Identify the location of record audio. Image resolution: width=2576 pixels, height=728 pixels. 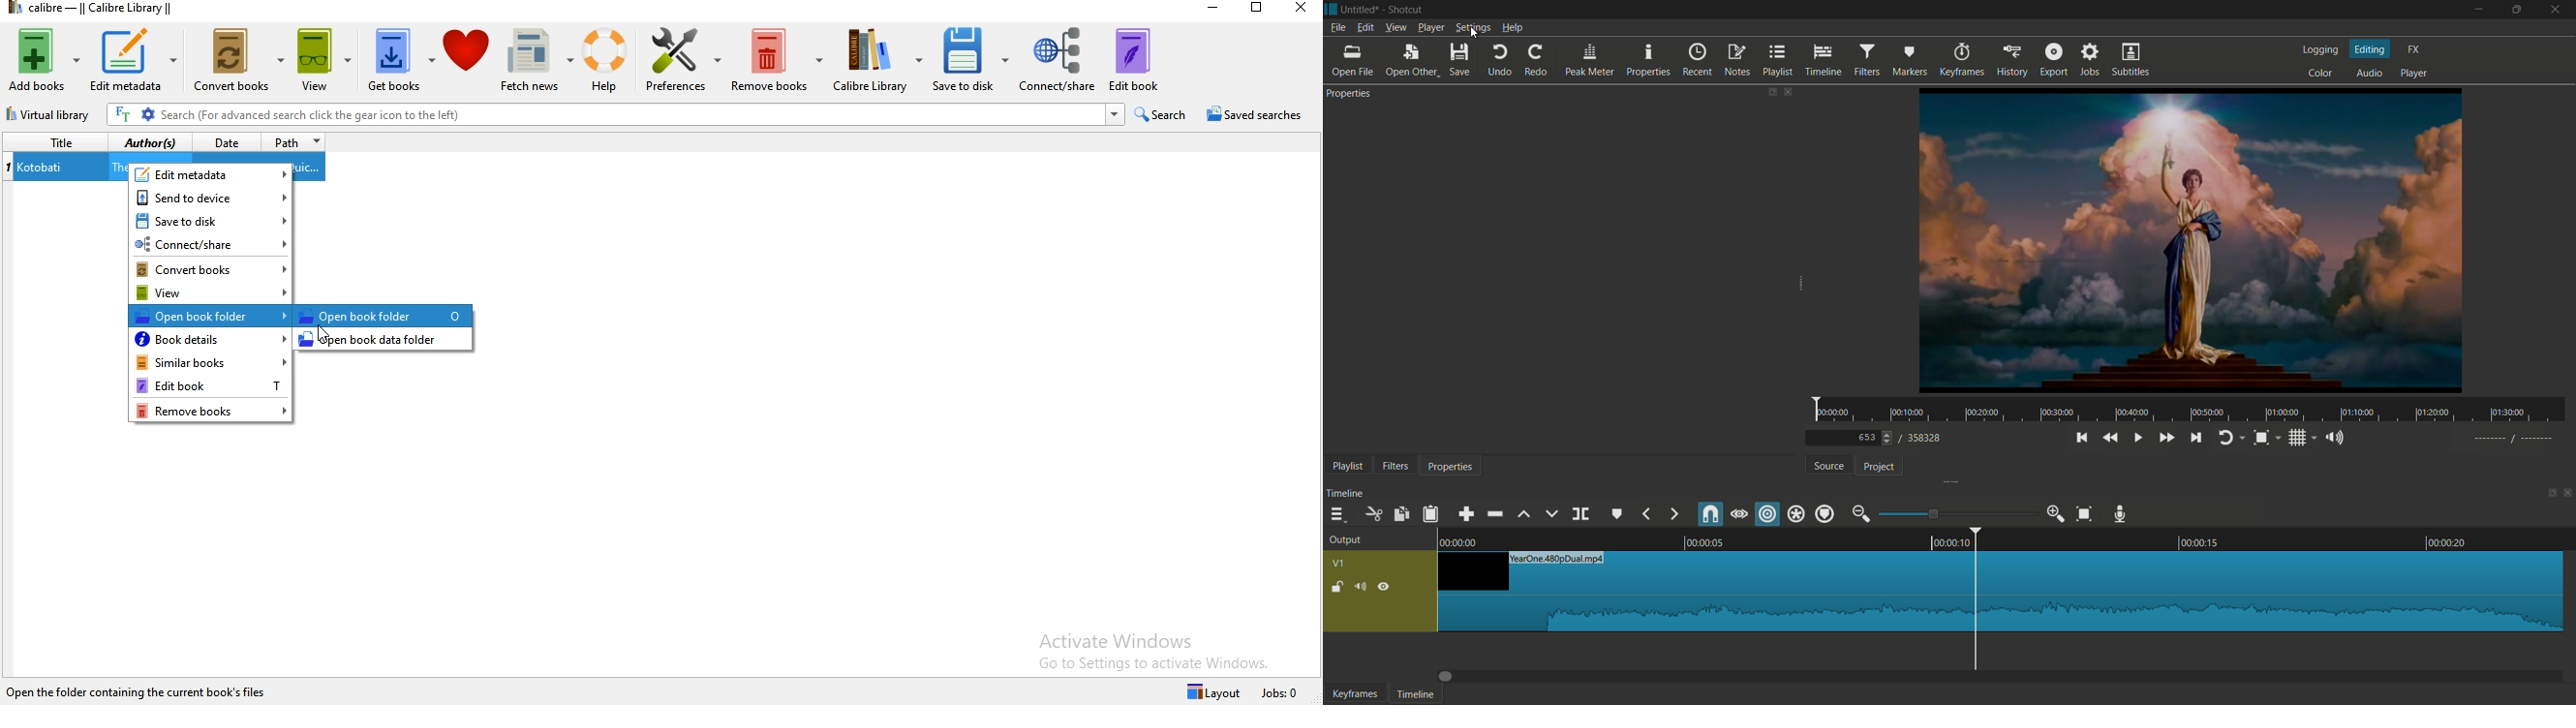
(2121, 514).